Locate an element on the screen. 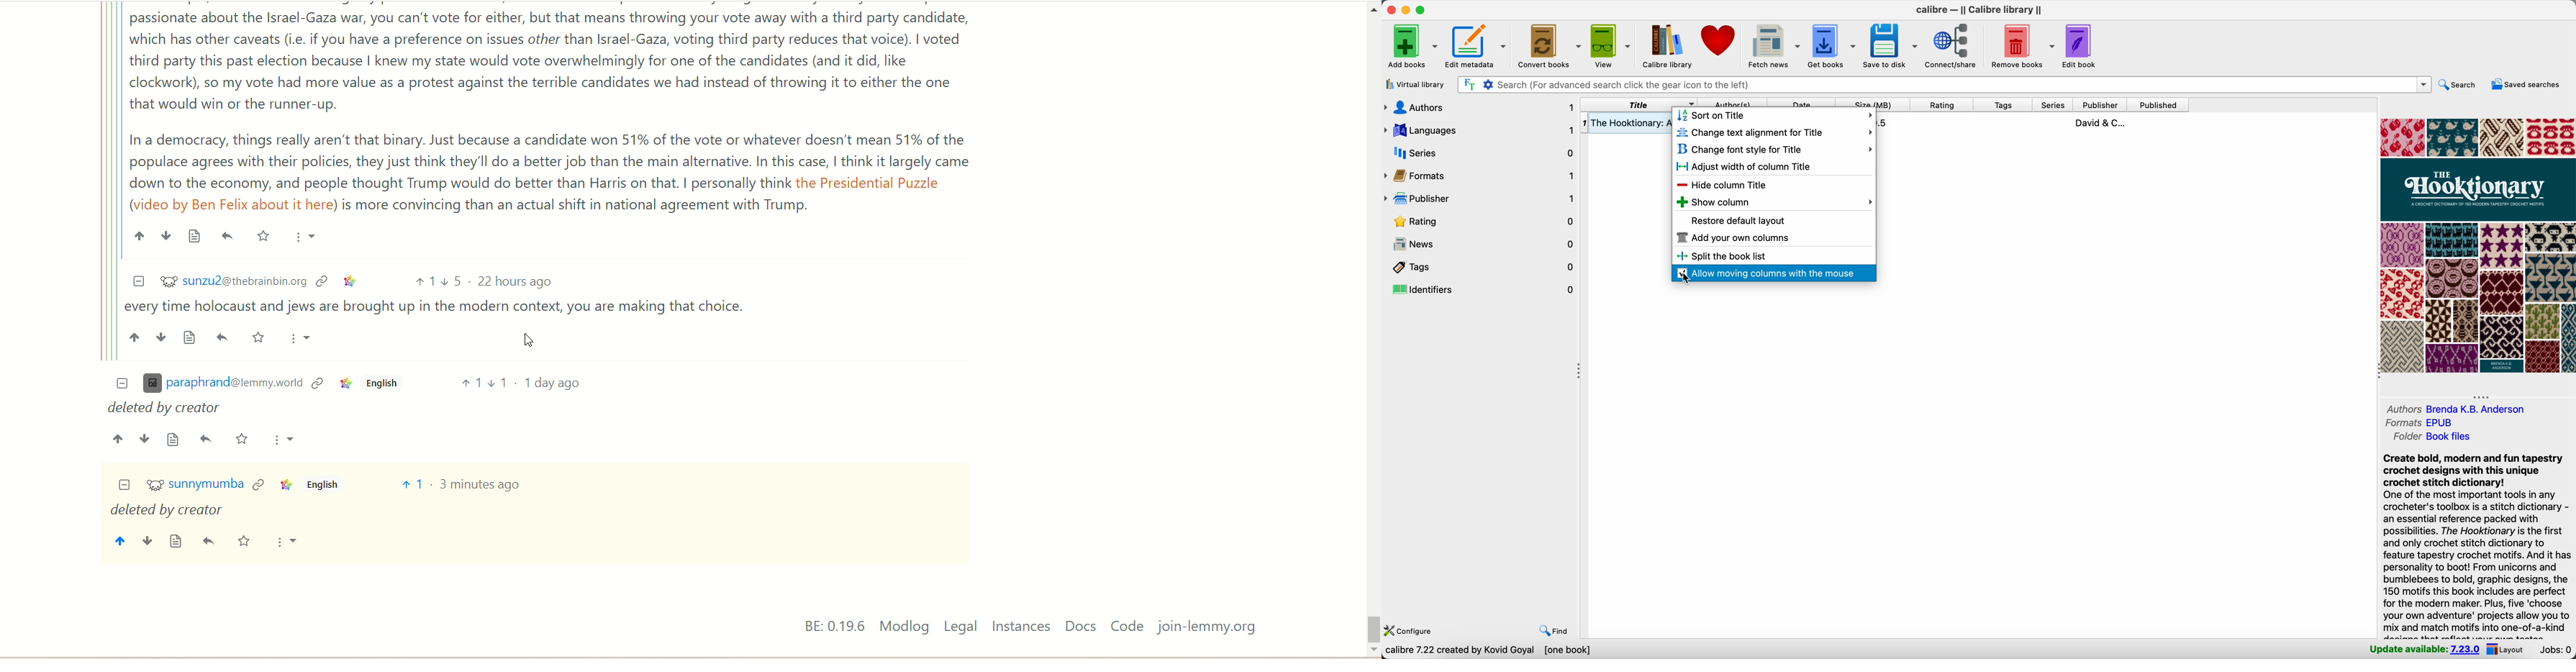 The height and width of the screenshot is (672, 2576). $2 sunzu2@thebrainbin.org is located at coordinates (234, 280).